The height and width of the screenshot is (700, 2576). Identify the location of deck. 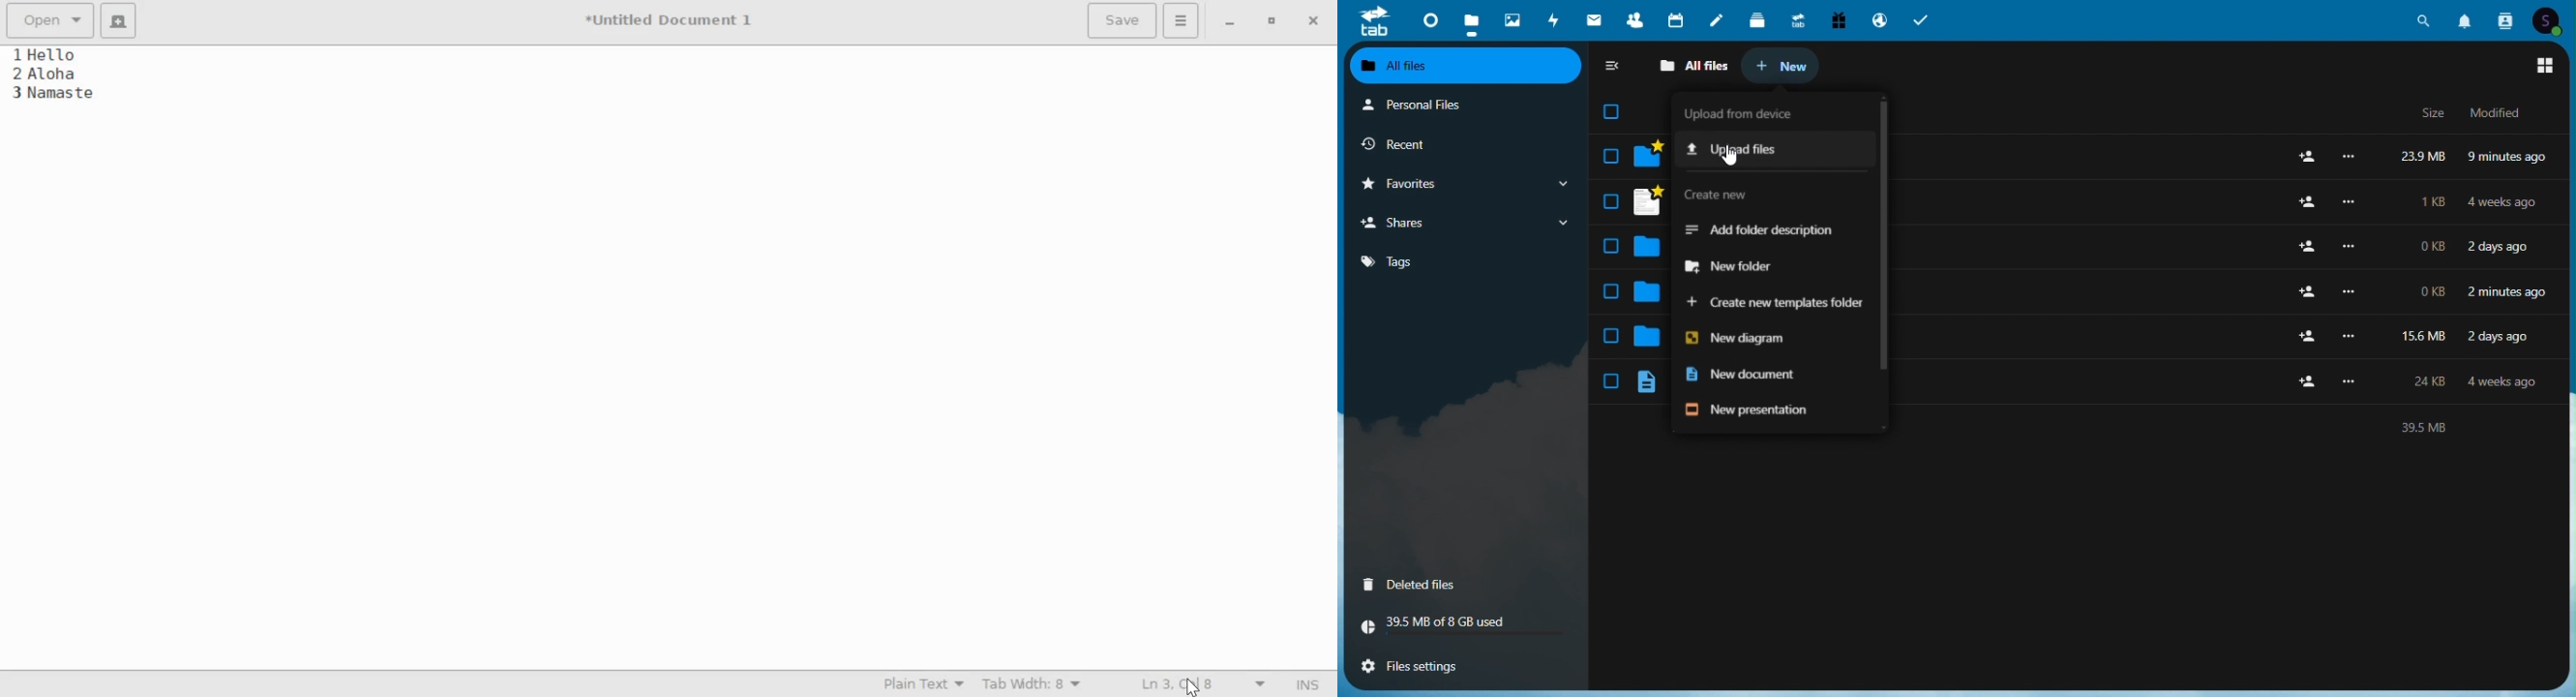
(1757, 18).